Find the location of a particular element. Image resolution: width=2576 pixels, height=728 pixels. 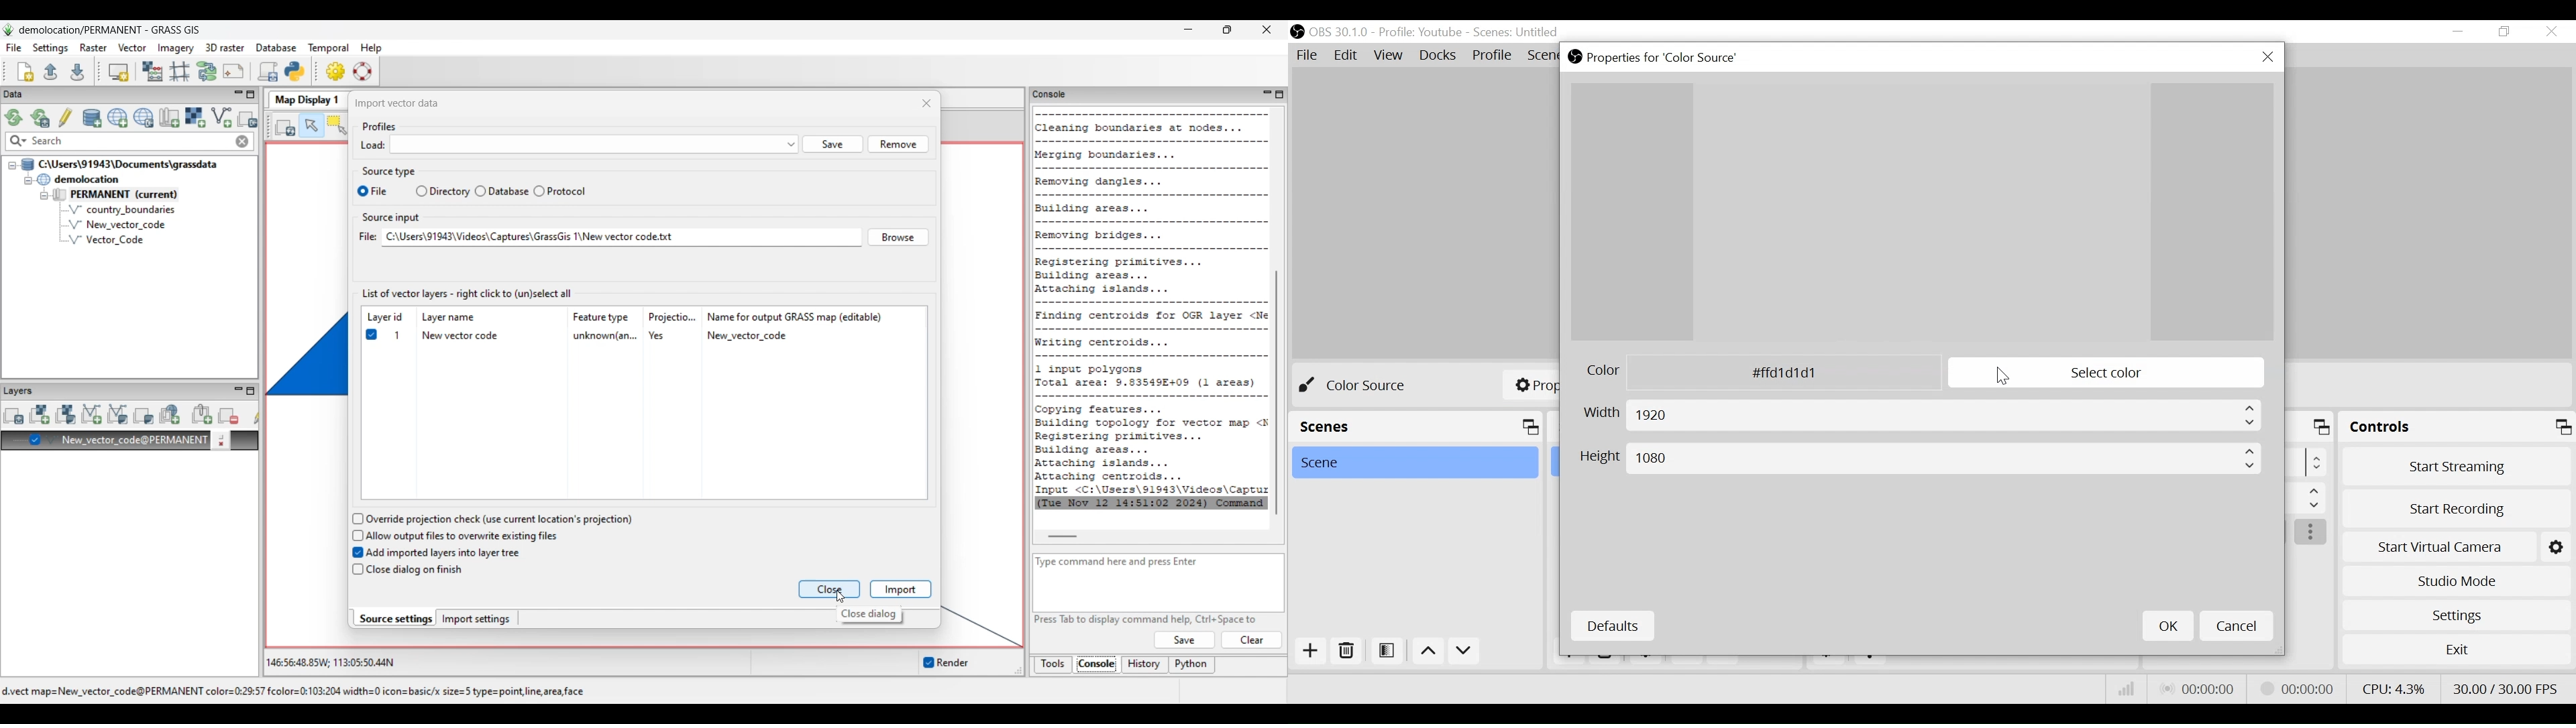

Preview is located at coordinates (1921, 212).